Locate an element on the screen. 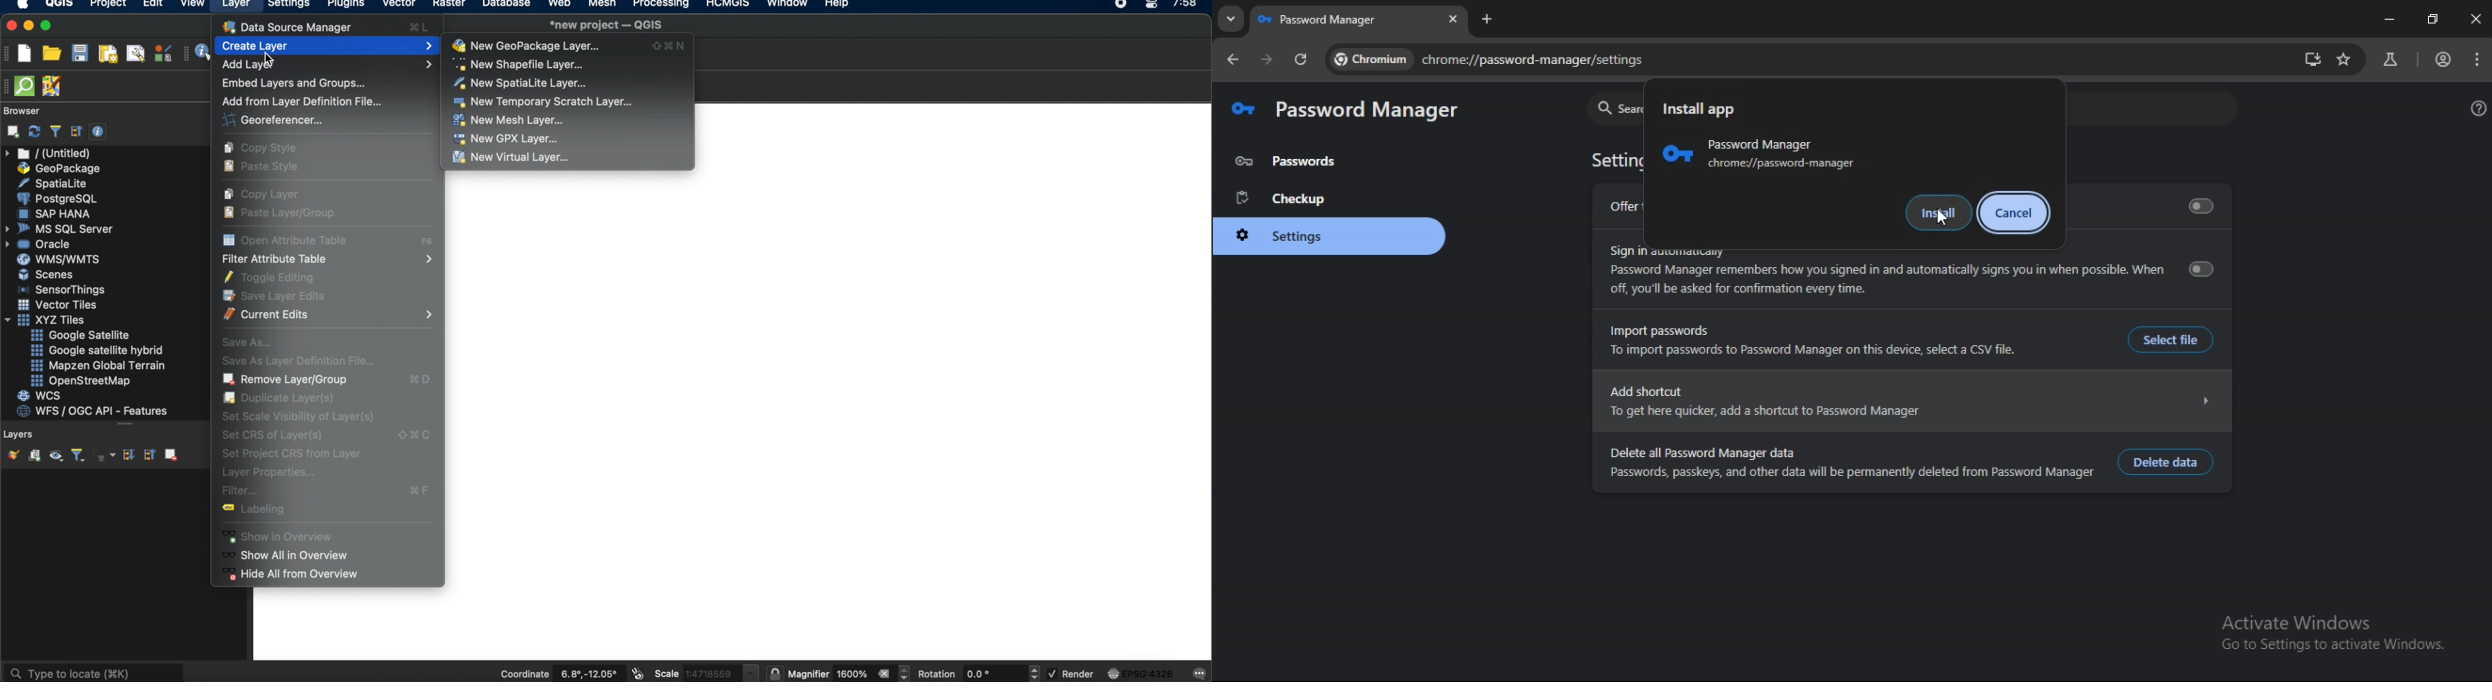 Image resolution: width=2492 pixels, height=700 pixels. new tab is located at coordinates (1487, 19).